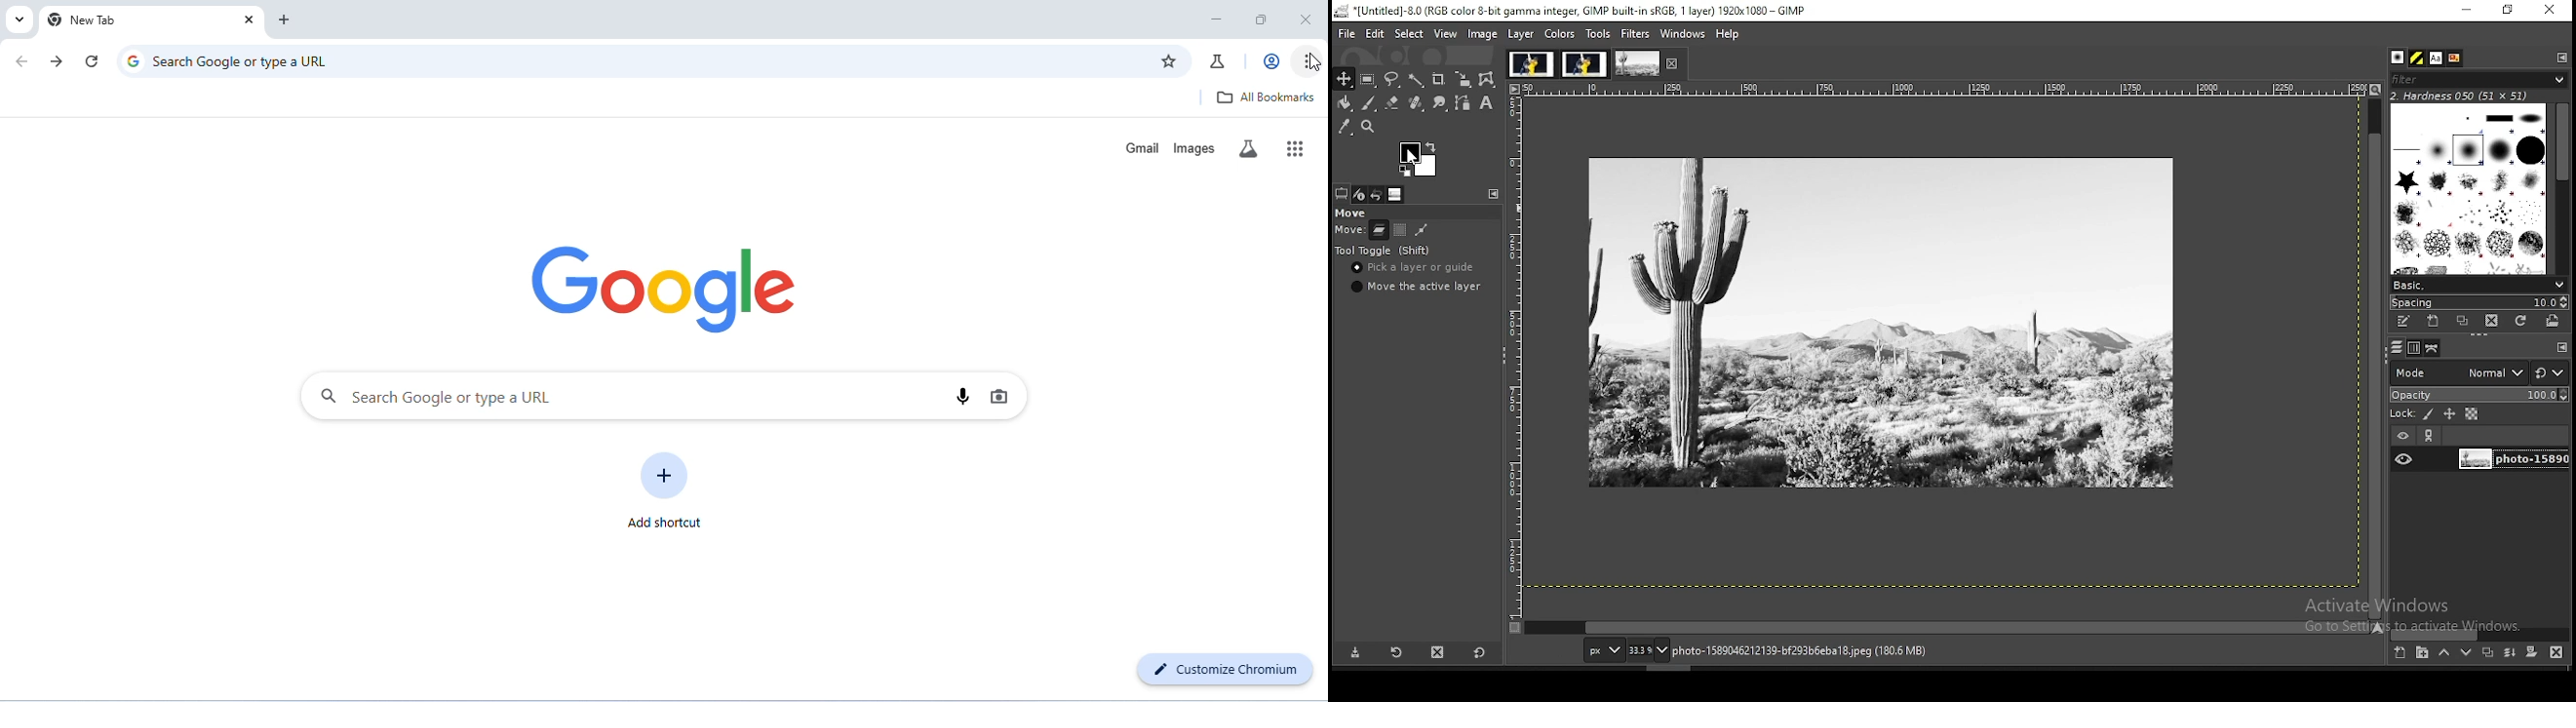 This screenshot has height=728, width=2576. I want to click on fuzzy selection tool, so click(1418, 79).